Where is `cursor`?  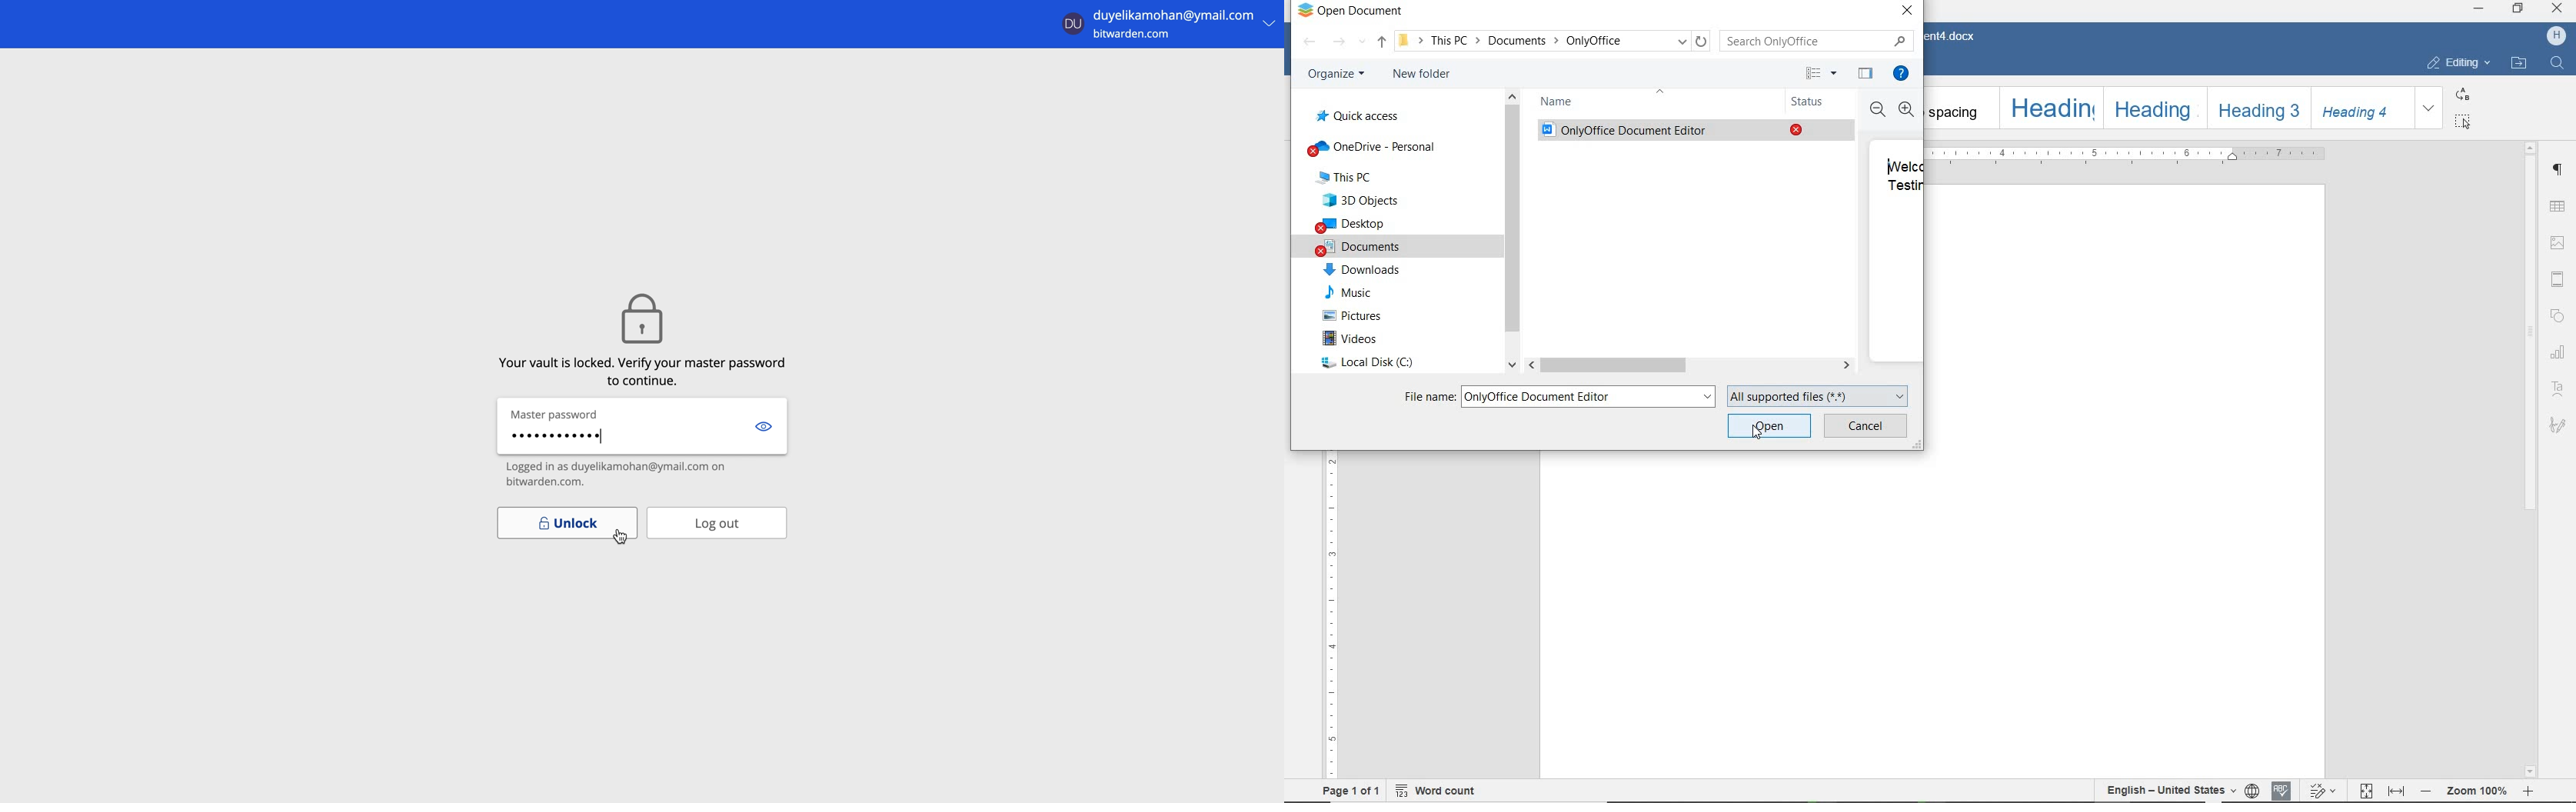 cursor is located at coordinates (620, 538).